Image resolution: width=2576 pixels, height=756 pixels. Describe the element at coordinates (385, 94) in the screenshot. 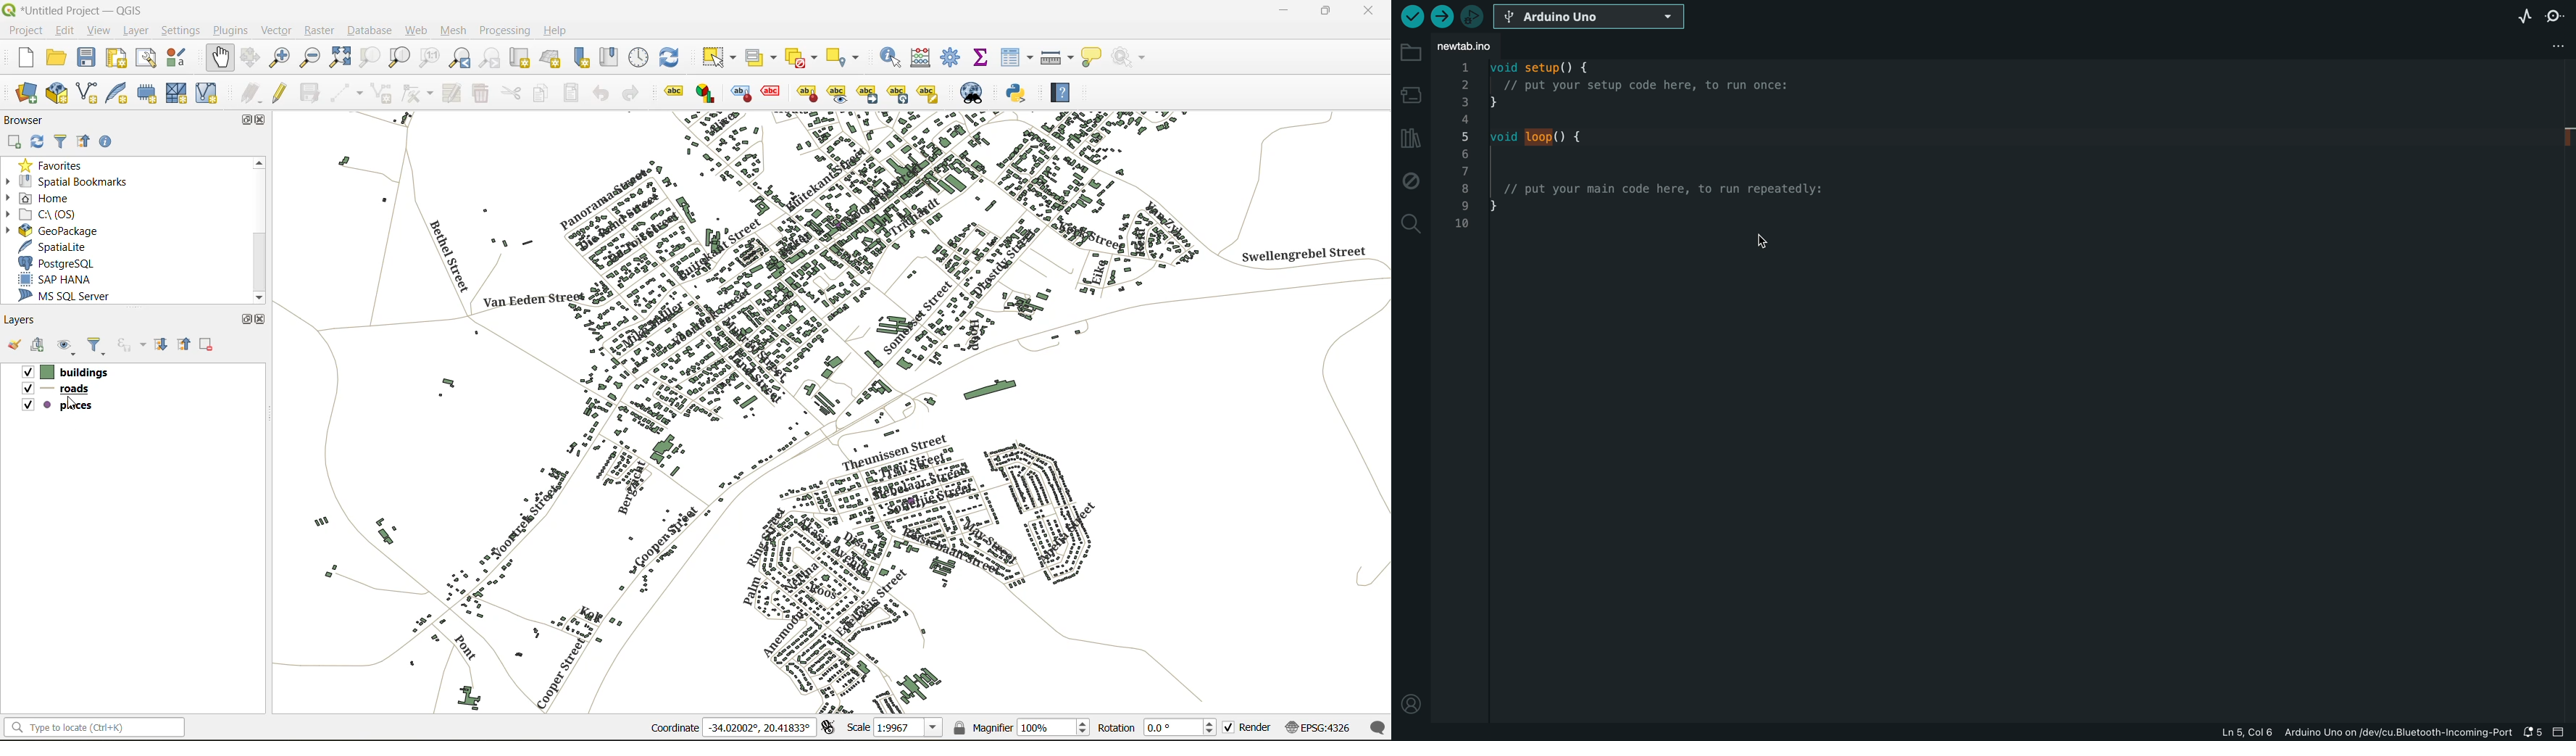

I see `add polygon` at that location.